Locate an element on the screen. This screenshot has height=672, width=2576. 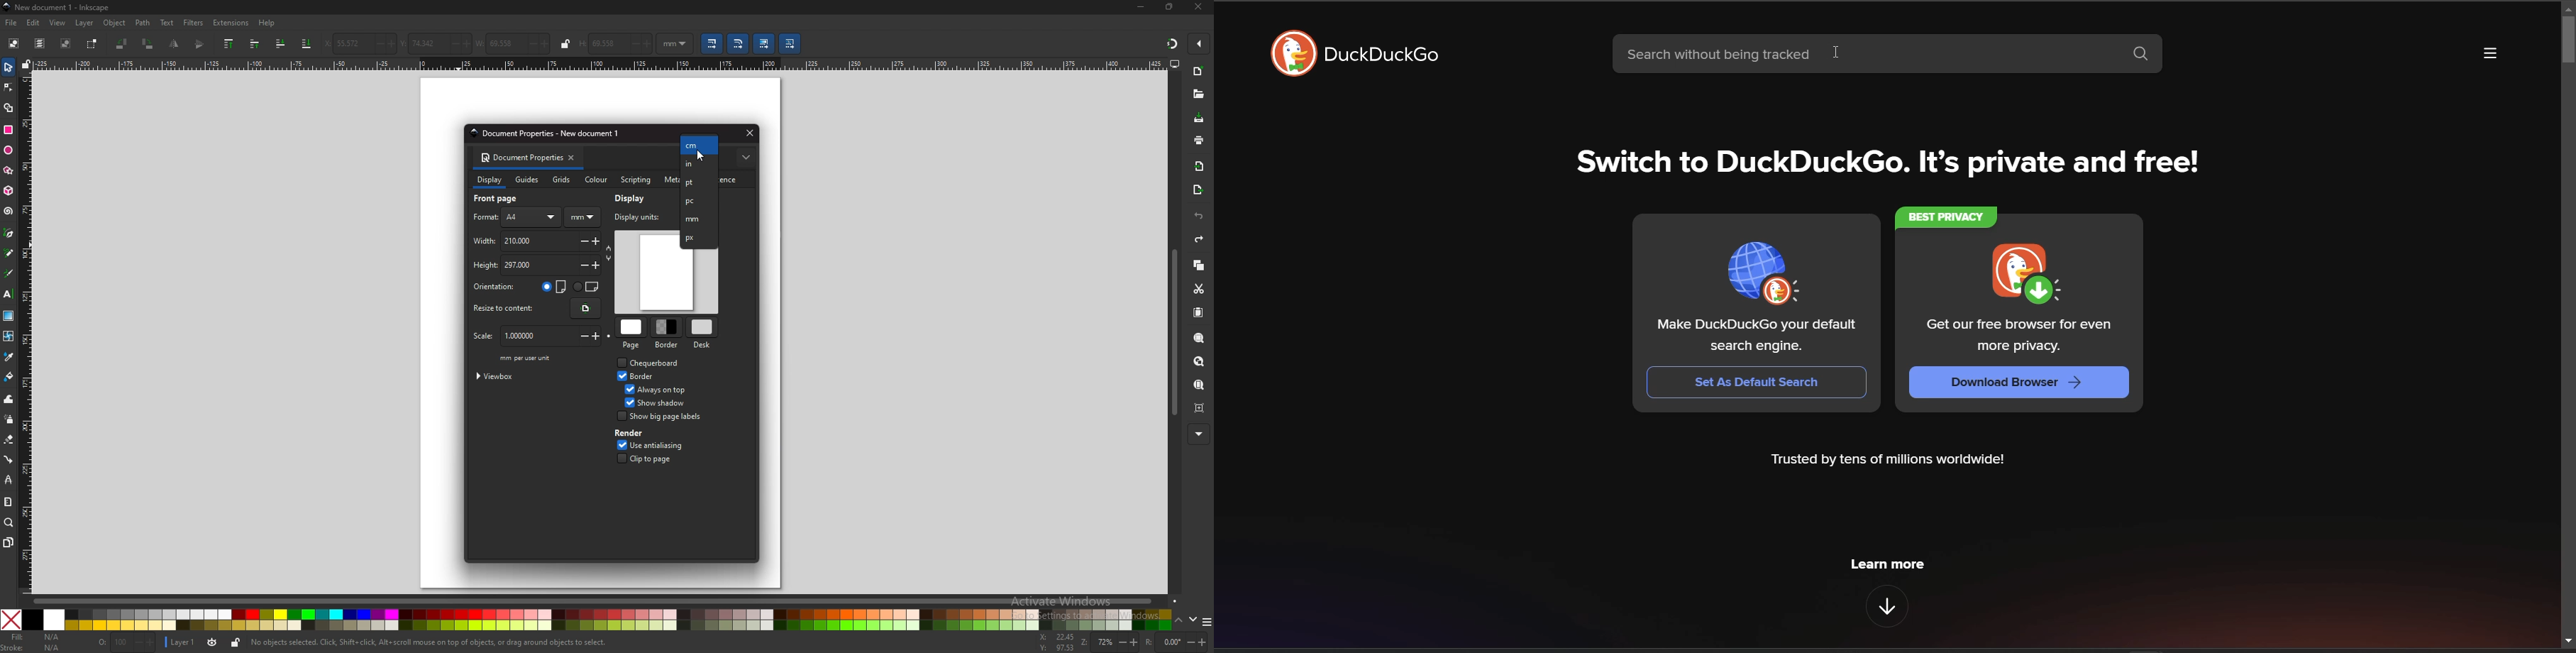
layer 1 is located at coordinates (180, 643).